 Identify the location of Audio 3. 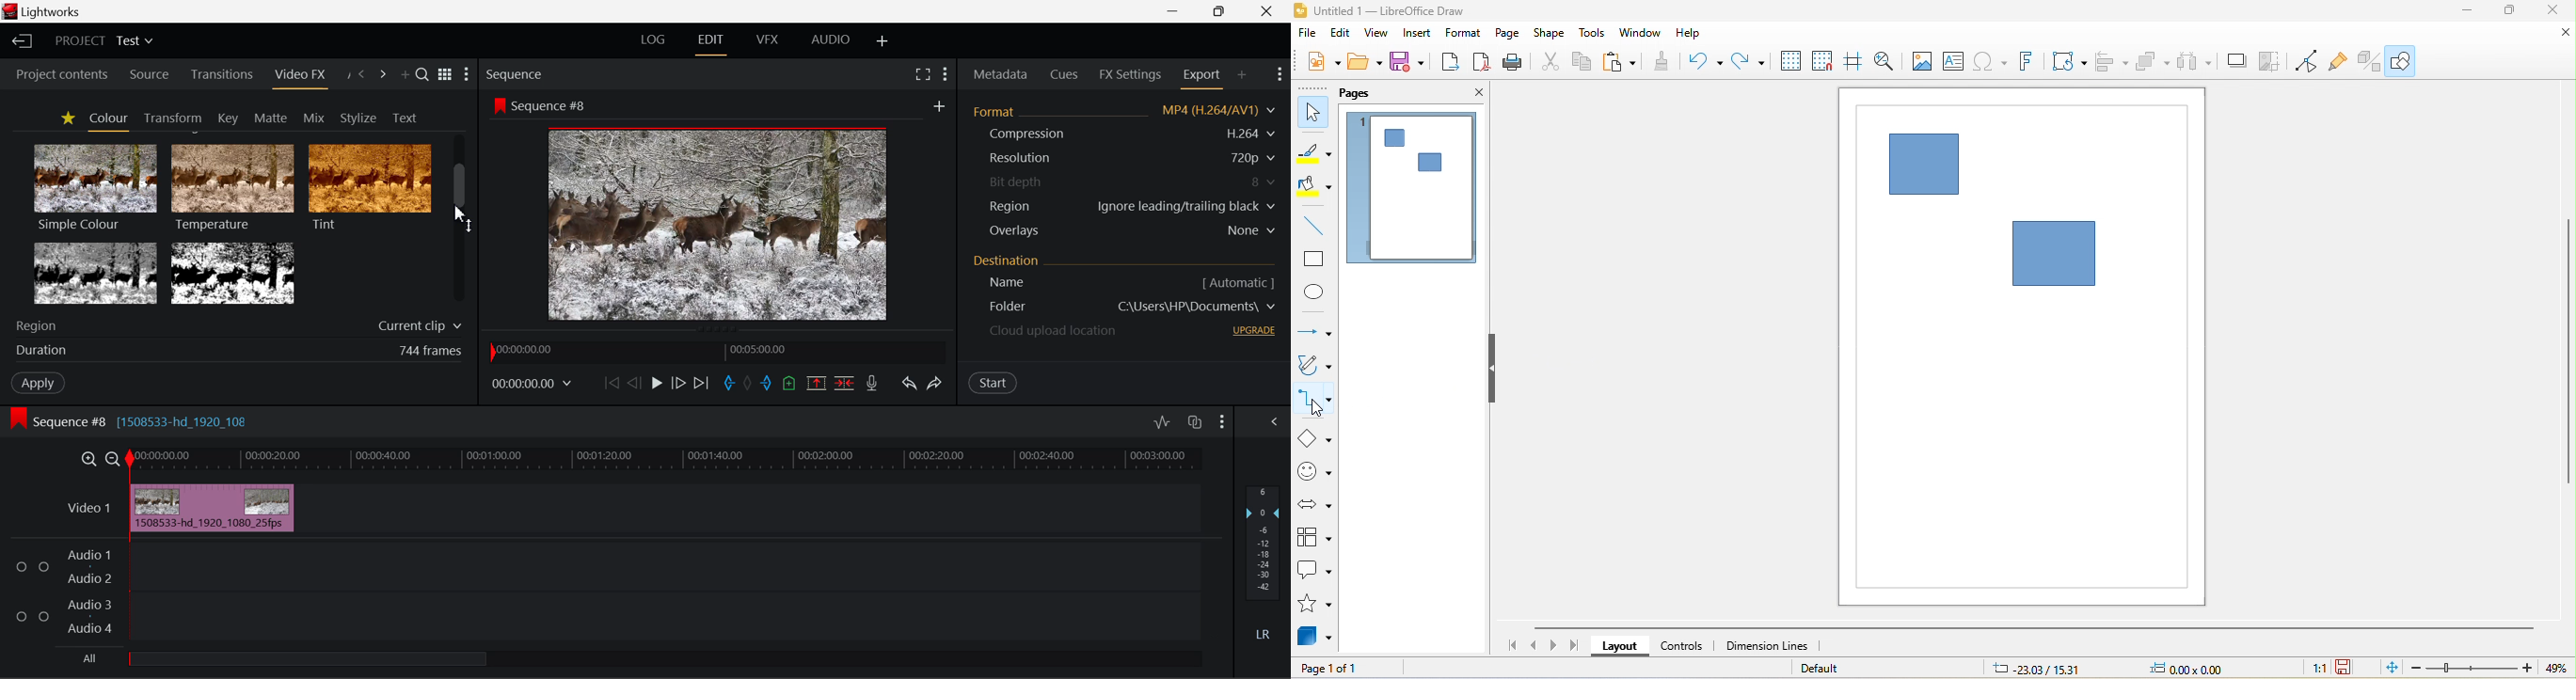
(87, 605).